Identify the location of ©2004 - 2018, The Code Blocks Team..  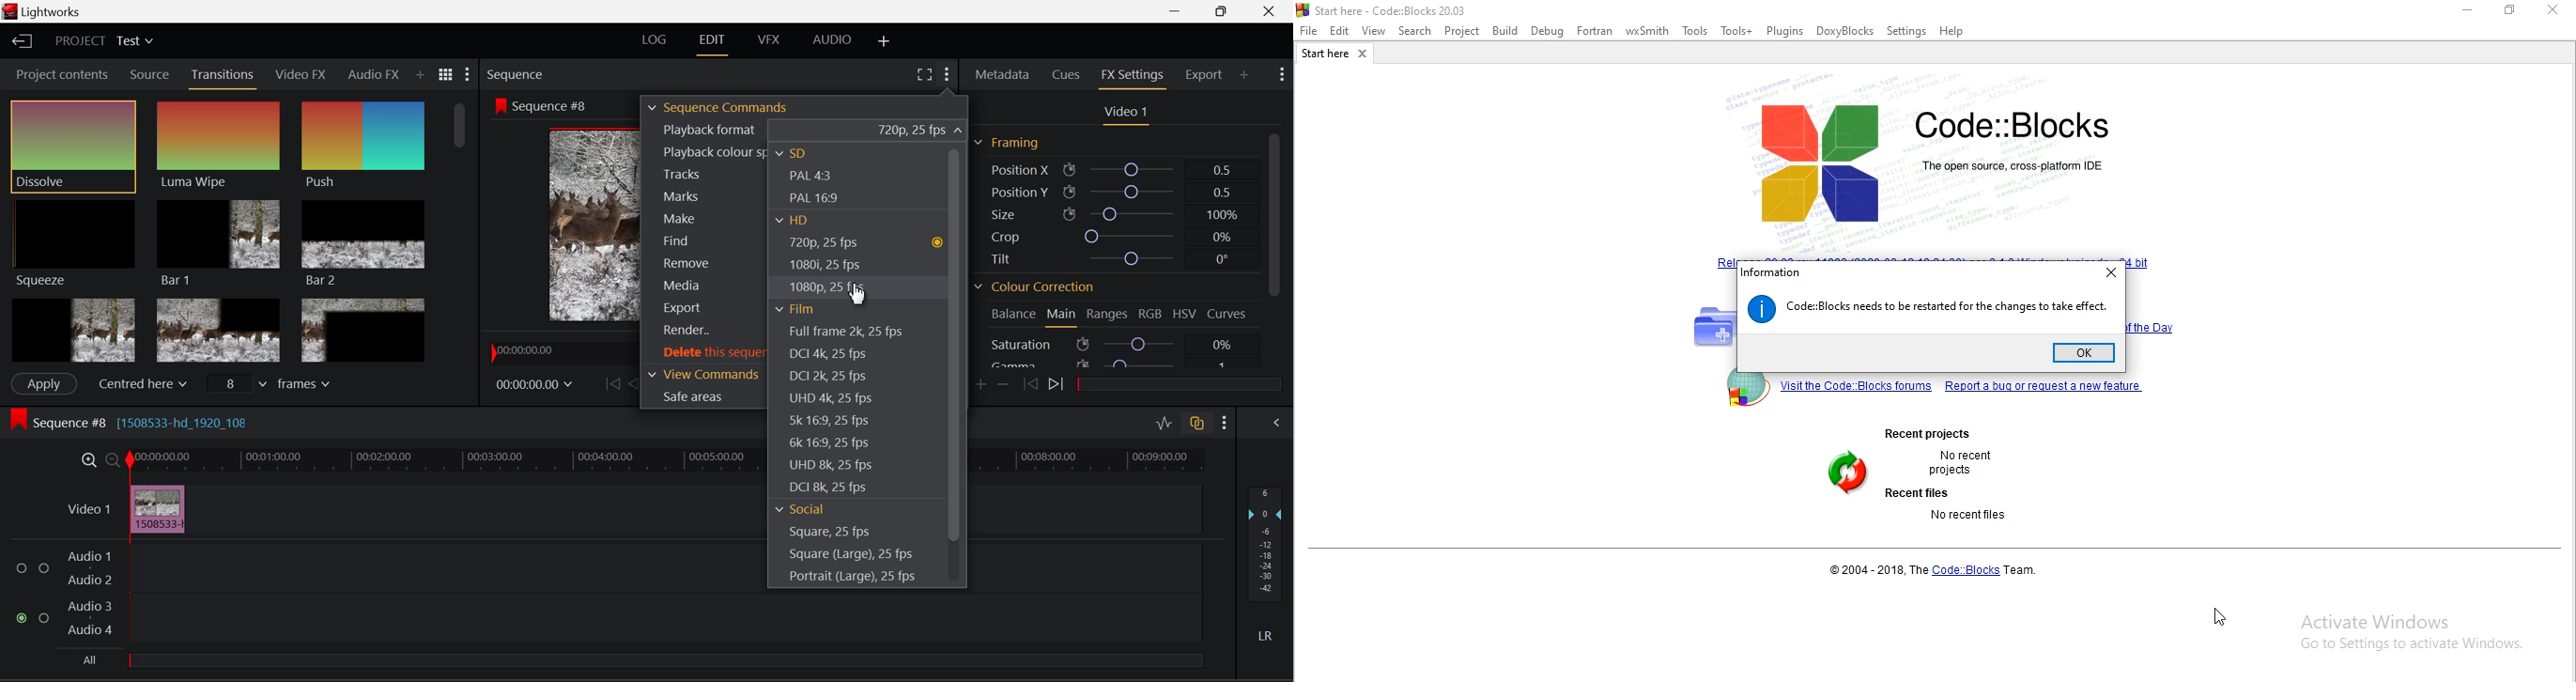
(1938, 570).